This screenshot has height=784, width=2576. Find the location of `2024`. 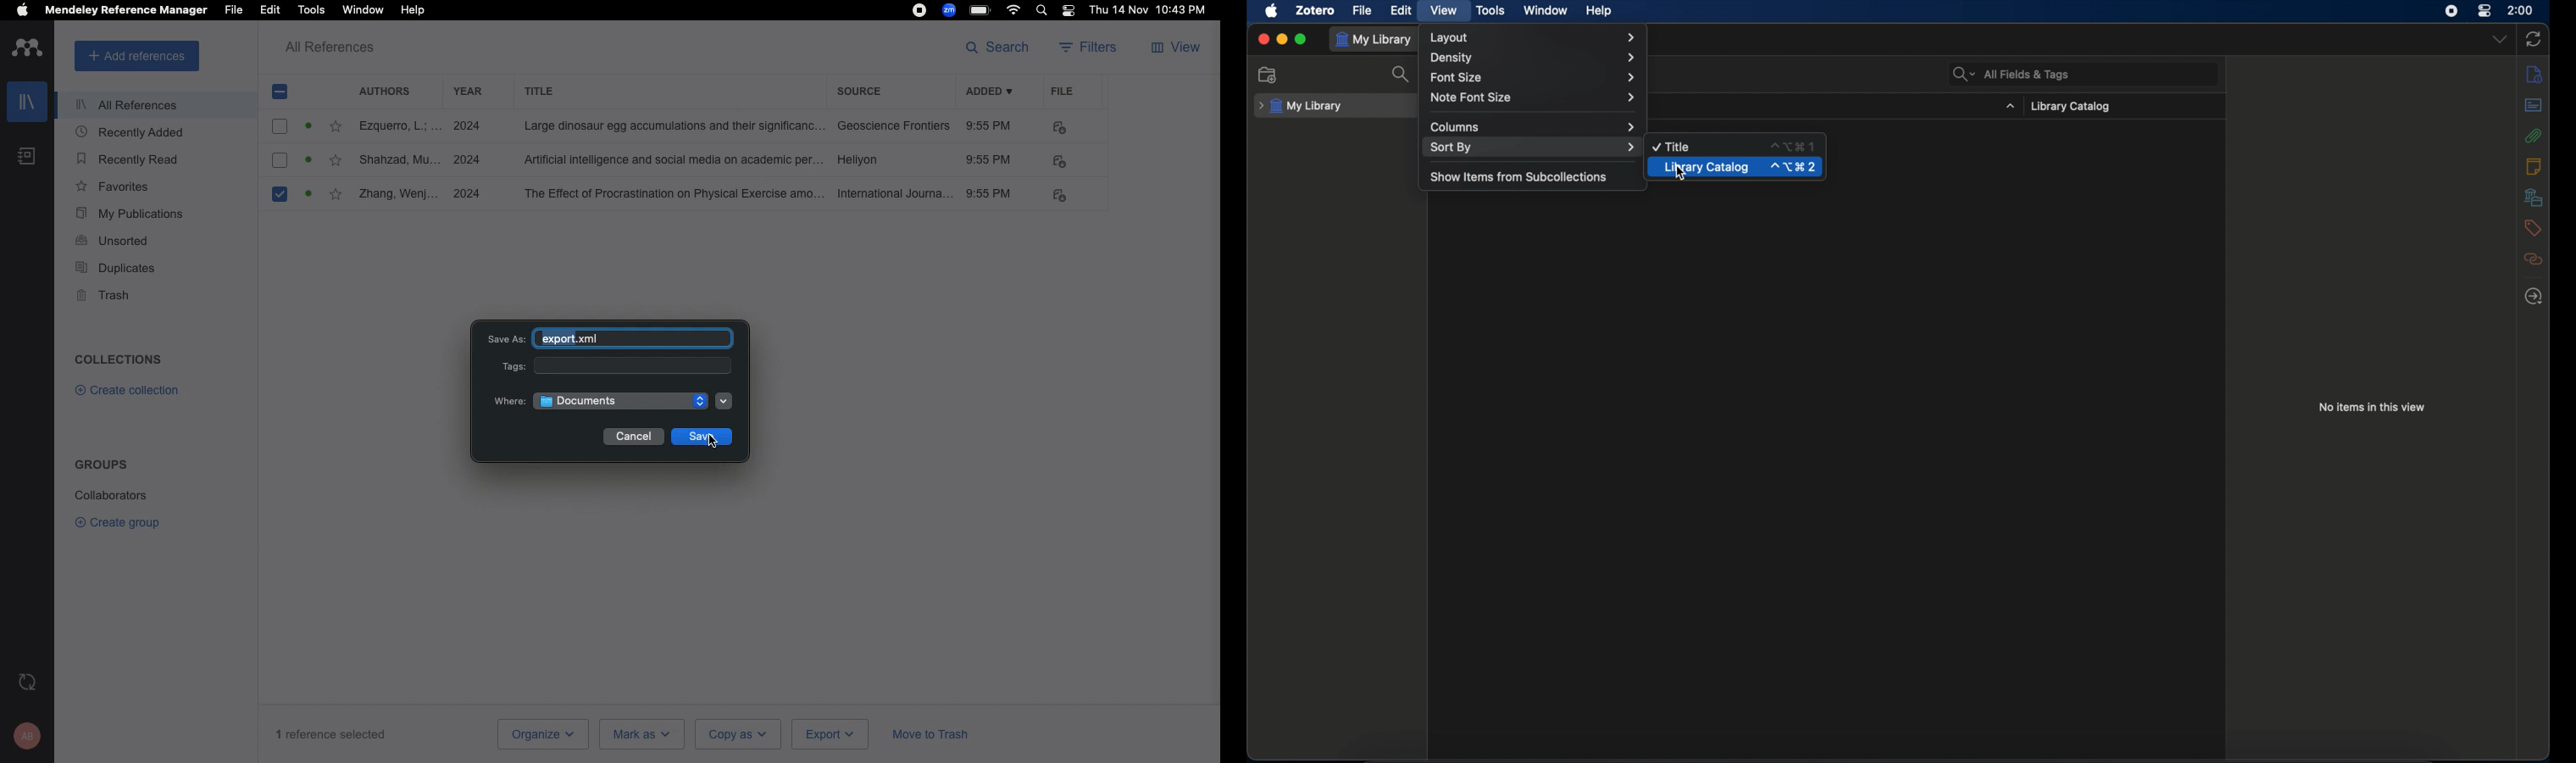

2024 is located at coordinates (467, 127).